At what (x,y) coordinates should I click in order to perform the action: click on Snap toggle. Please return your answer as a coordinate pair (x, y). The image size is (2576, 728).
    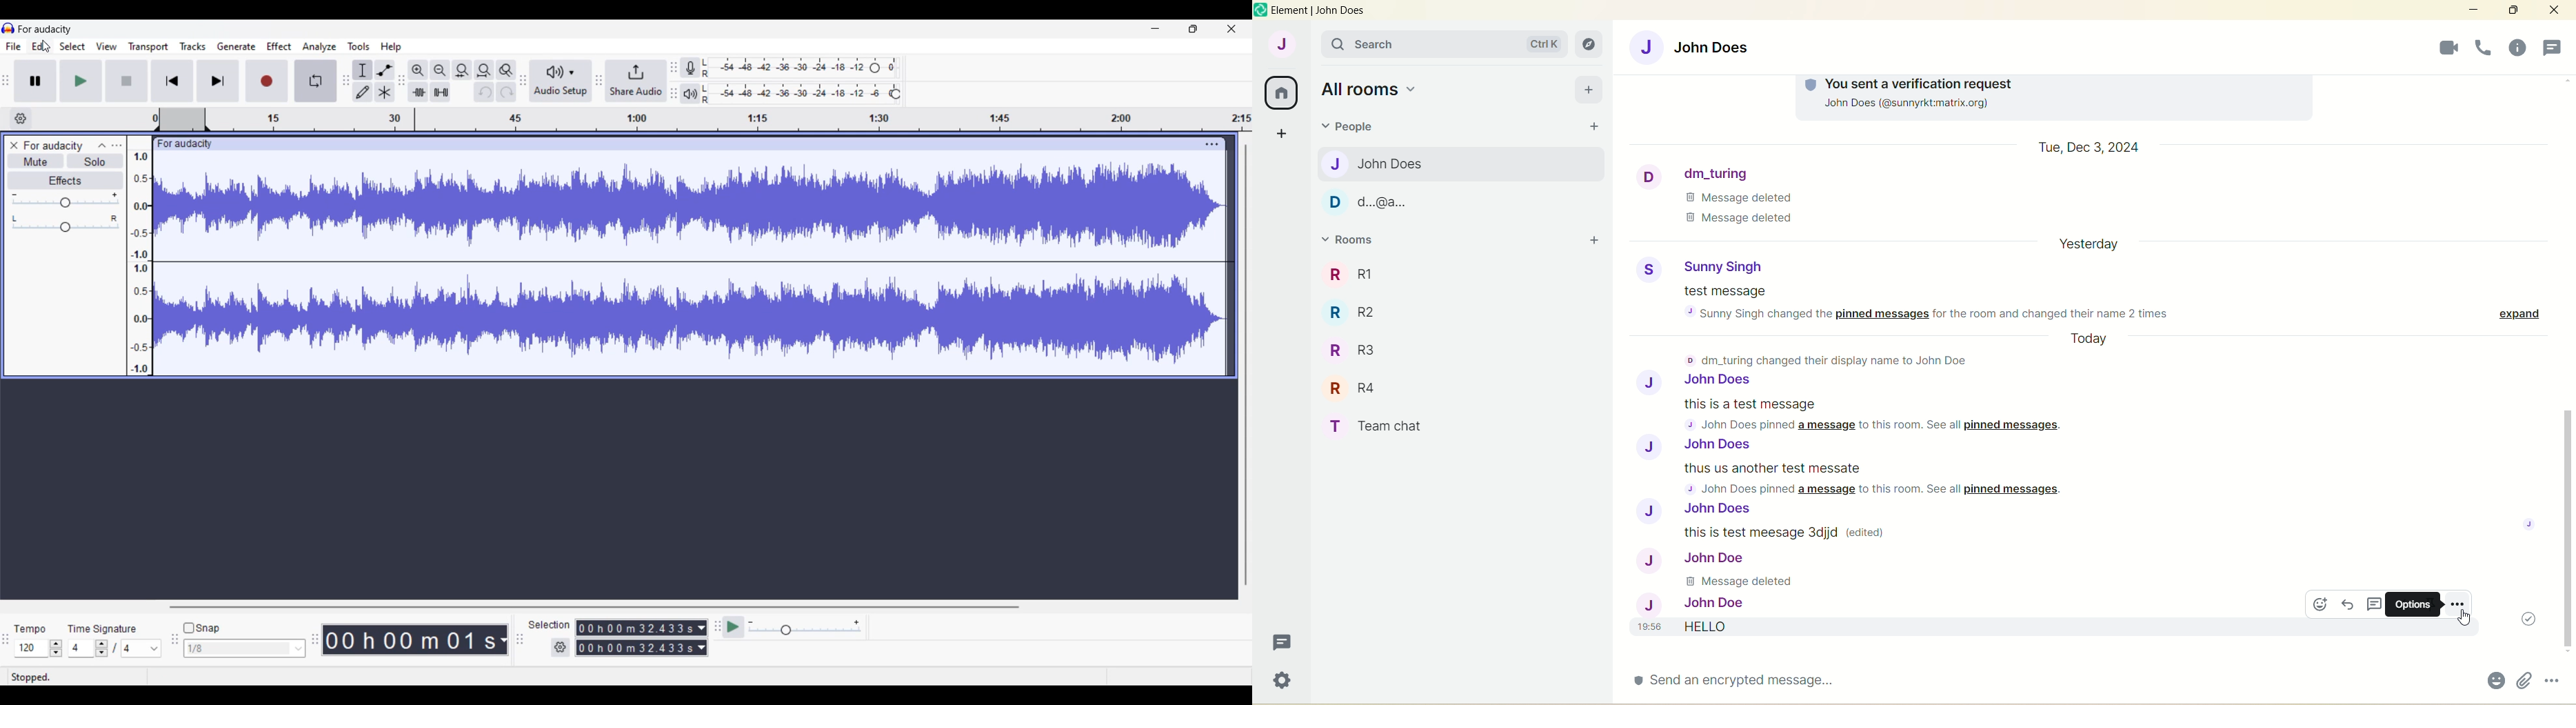
    Looking at the image, I should click on (202, 628).